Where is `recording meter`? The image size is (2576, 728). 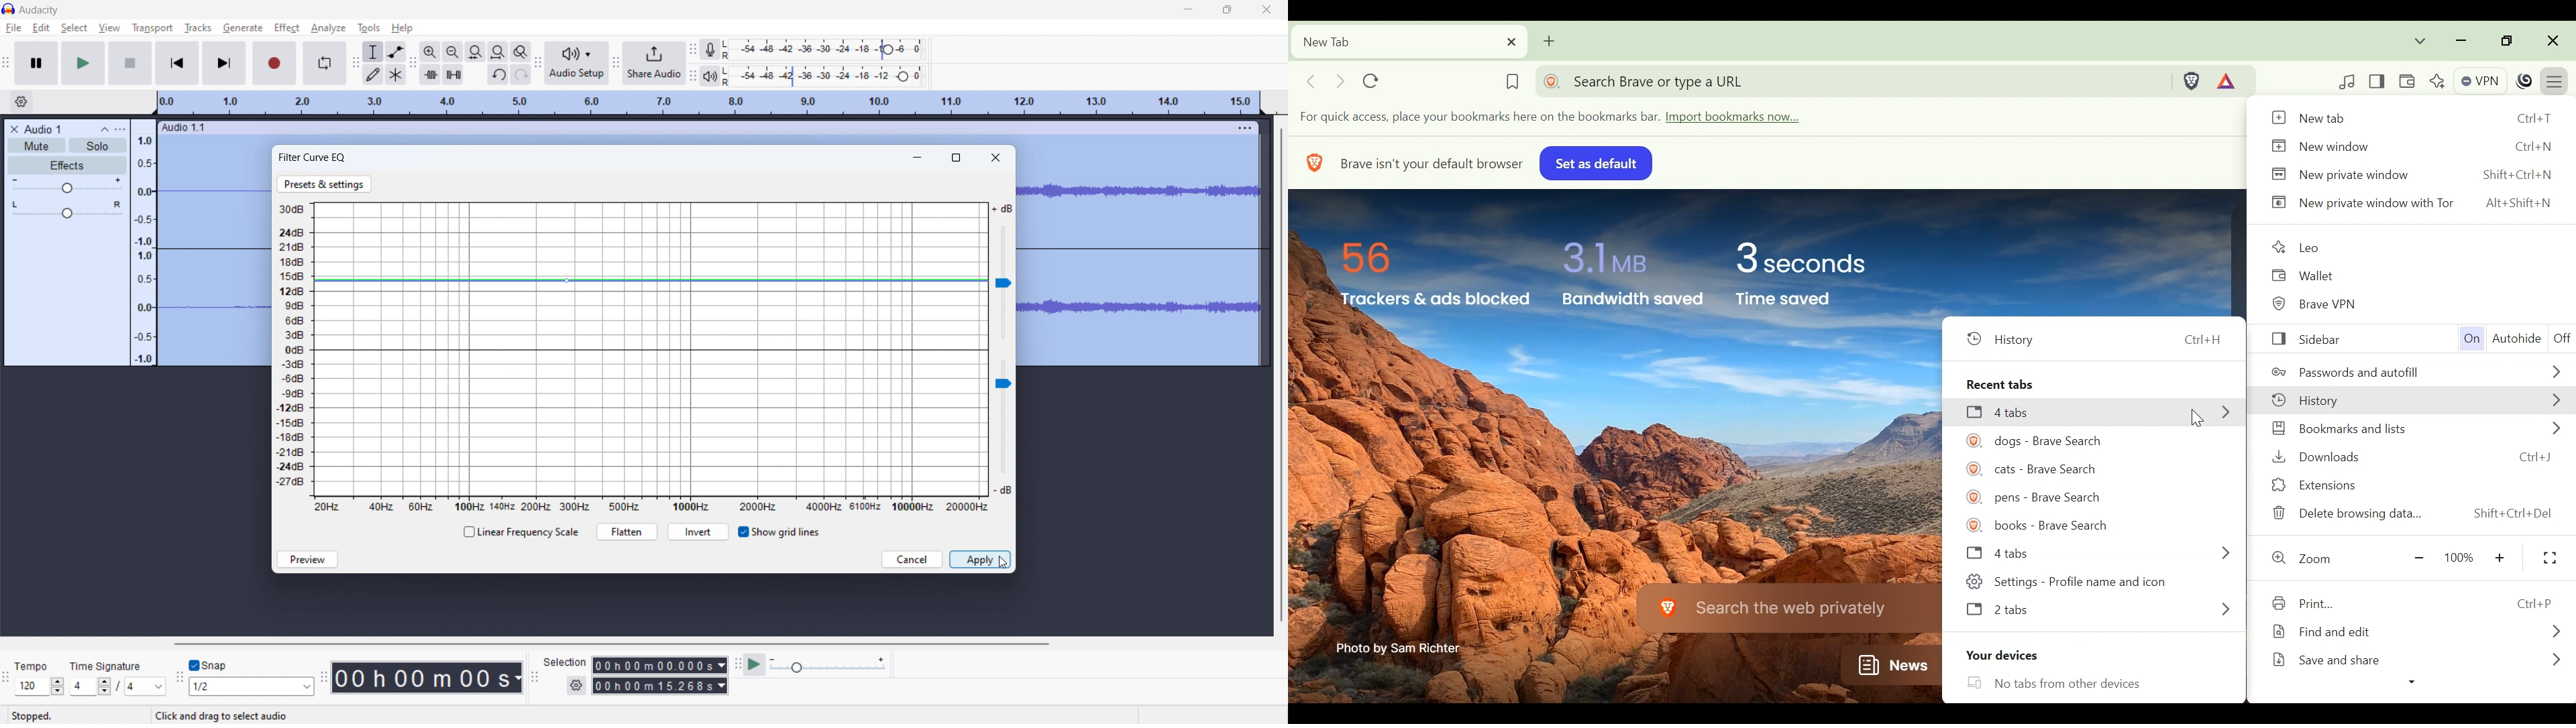 recording meter is located at coordinates (714, 49).